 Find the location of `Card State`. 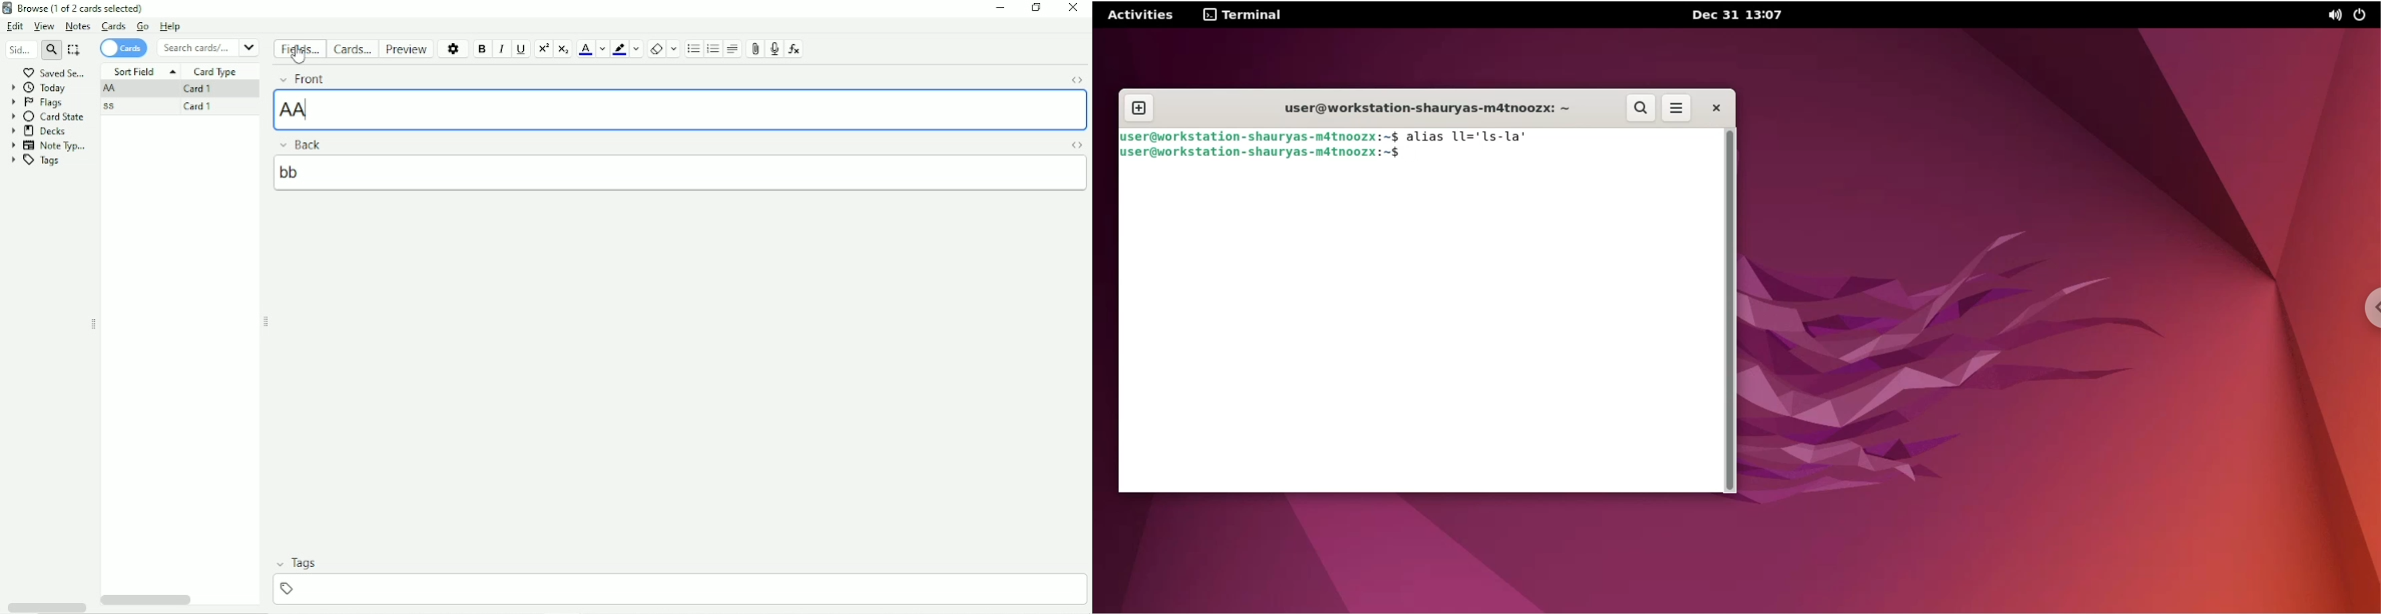

Card State is located at coordinates (49, 117).